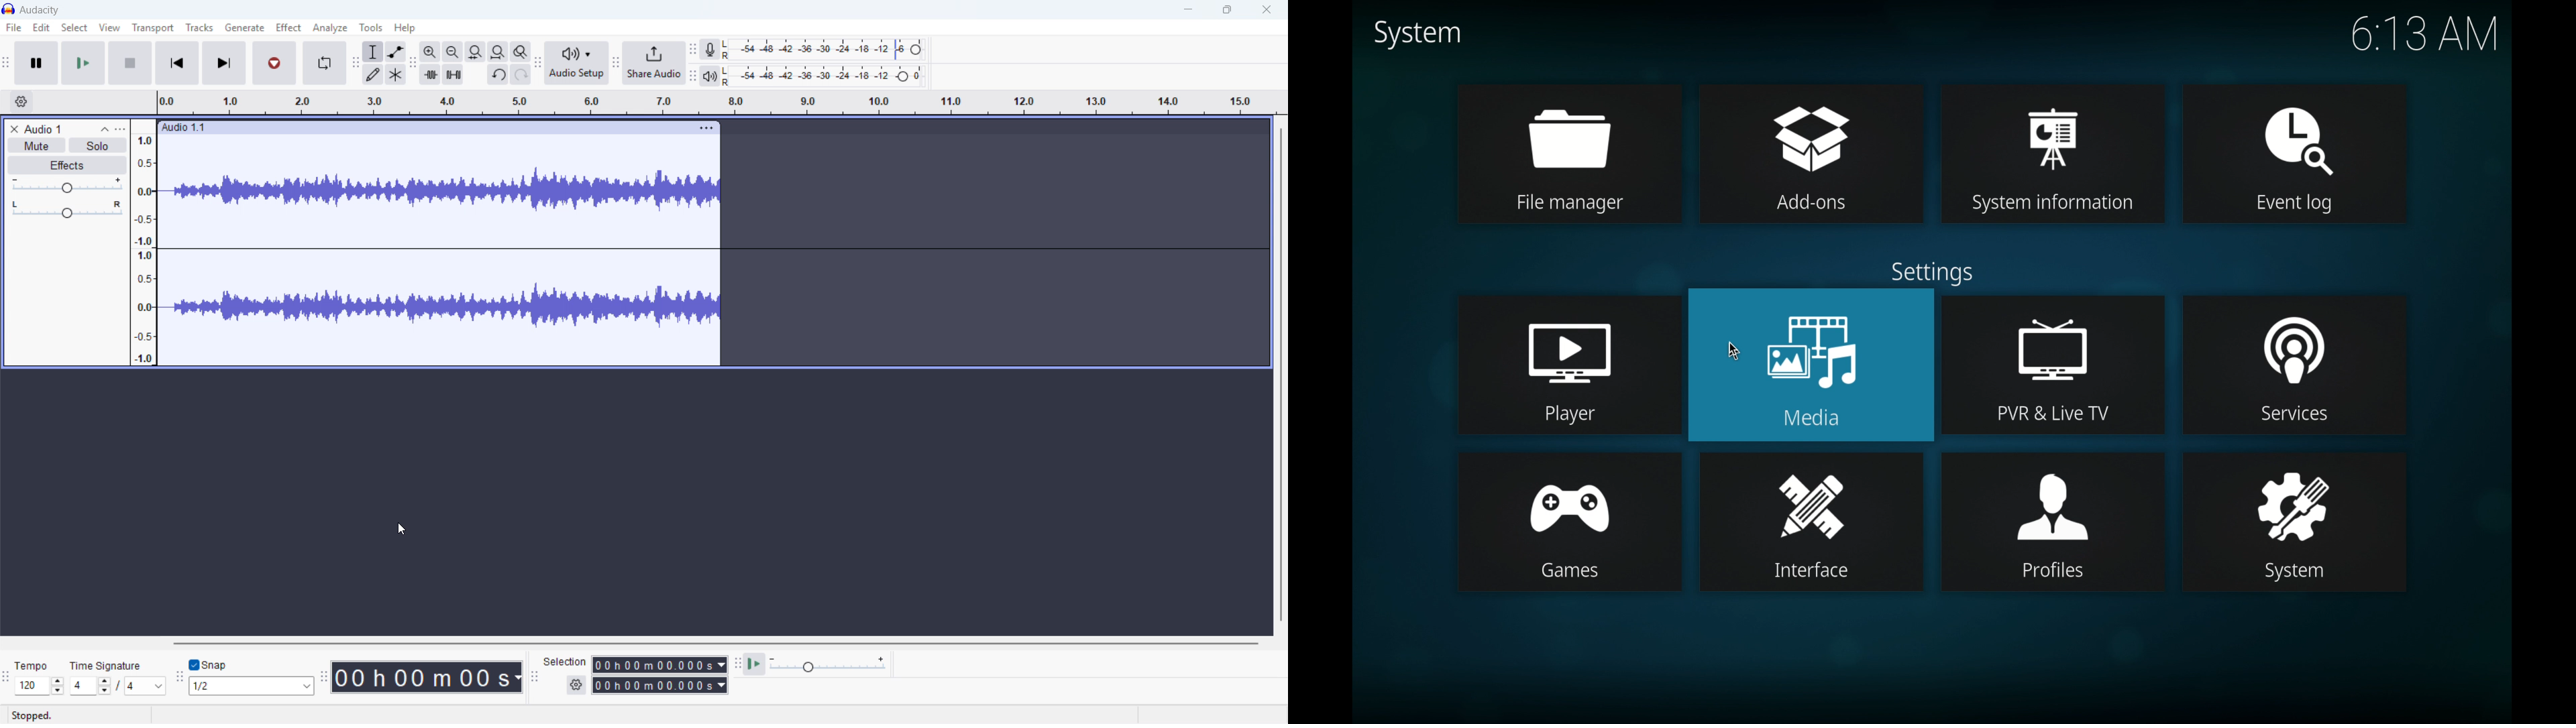  Describe the element at coordinates (274, 63) in the screenshot. I see `Record ` at that location.